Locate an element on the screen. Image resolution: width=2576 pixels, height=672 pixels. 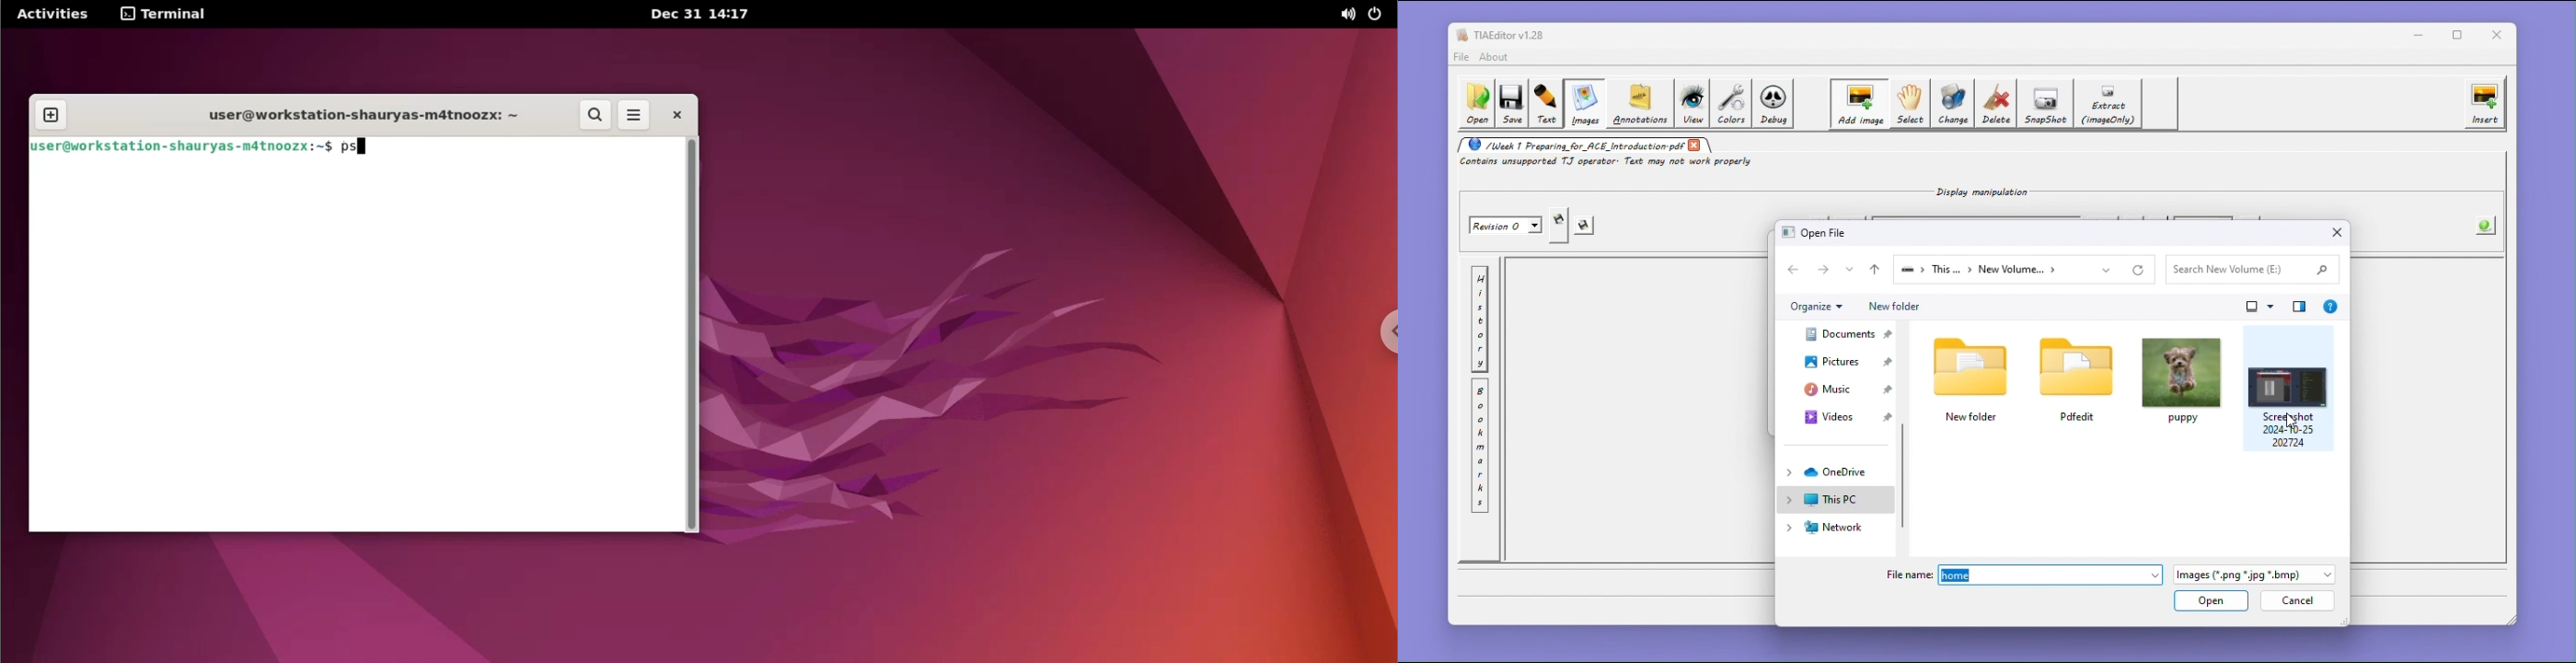
close is located at coordinates (2501, 35).